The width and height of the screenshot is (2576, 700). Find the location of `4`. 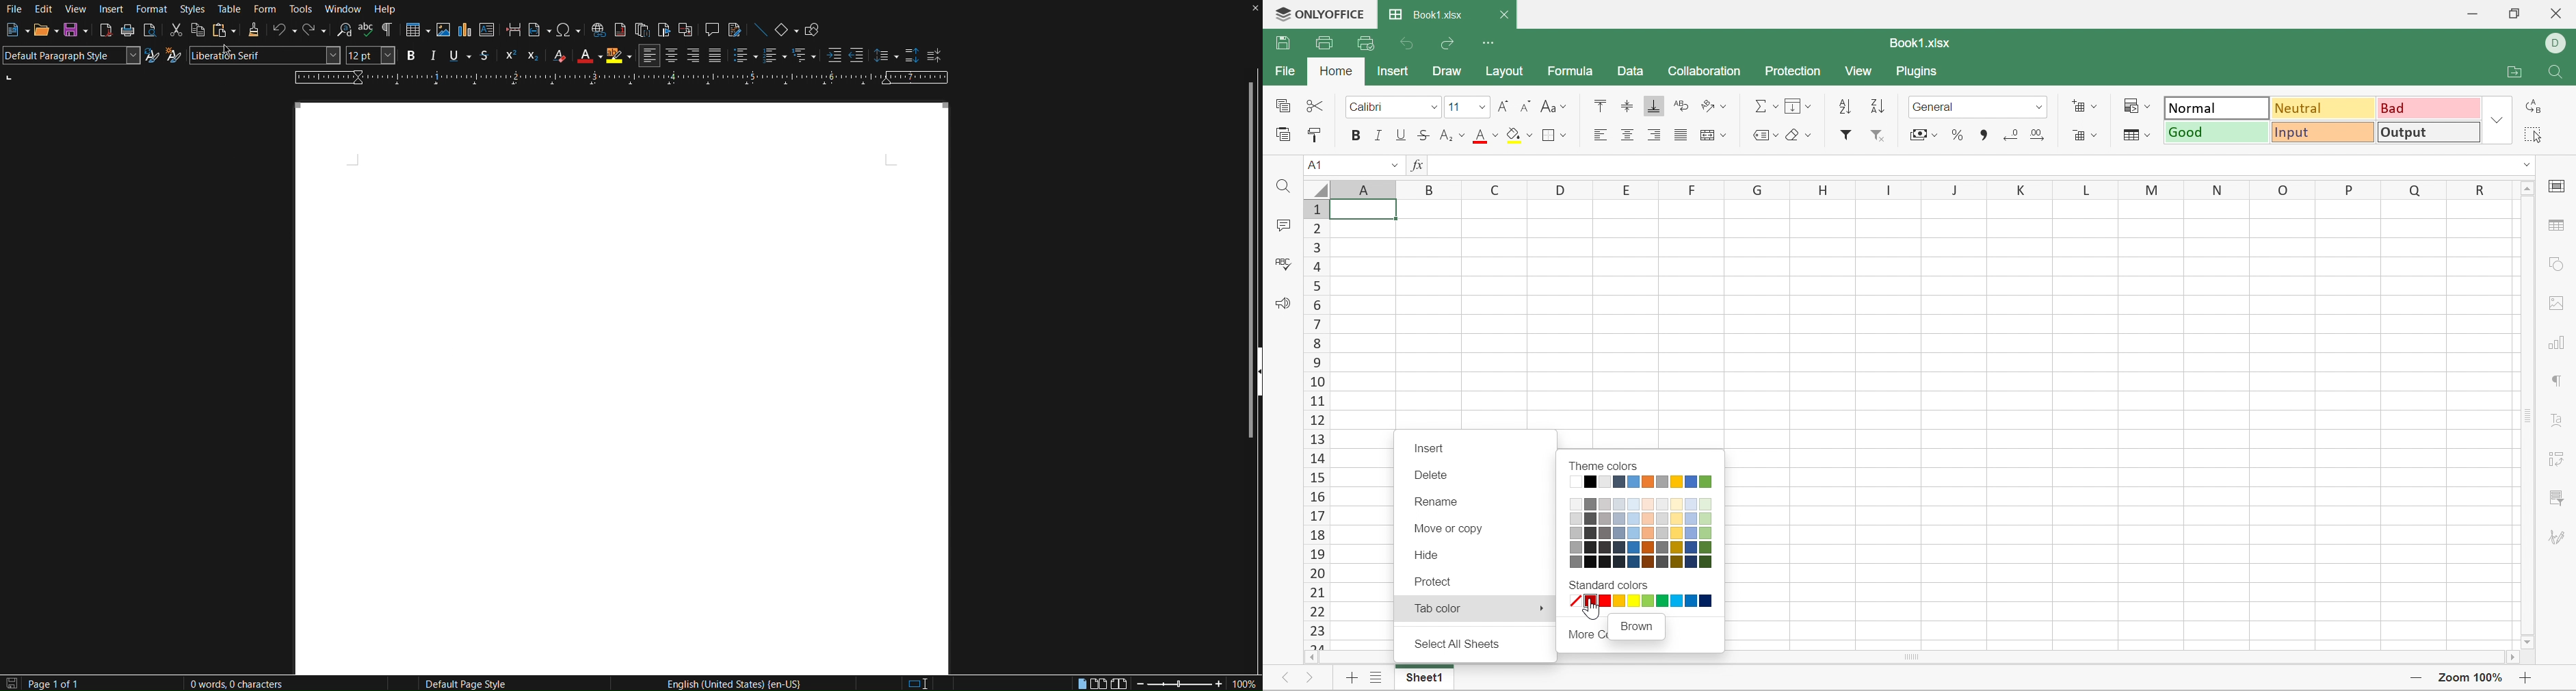

4 is located at coordinates (1317, 266).